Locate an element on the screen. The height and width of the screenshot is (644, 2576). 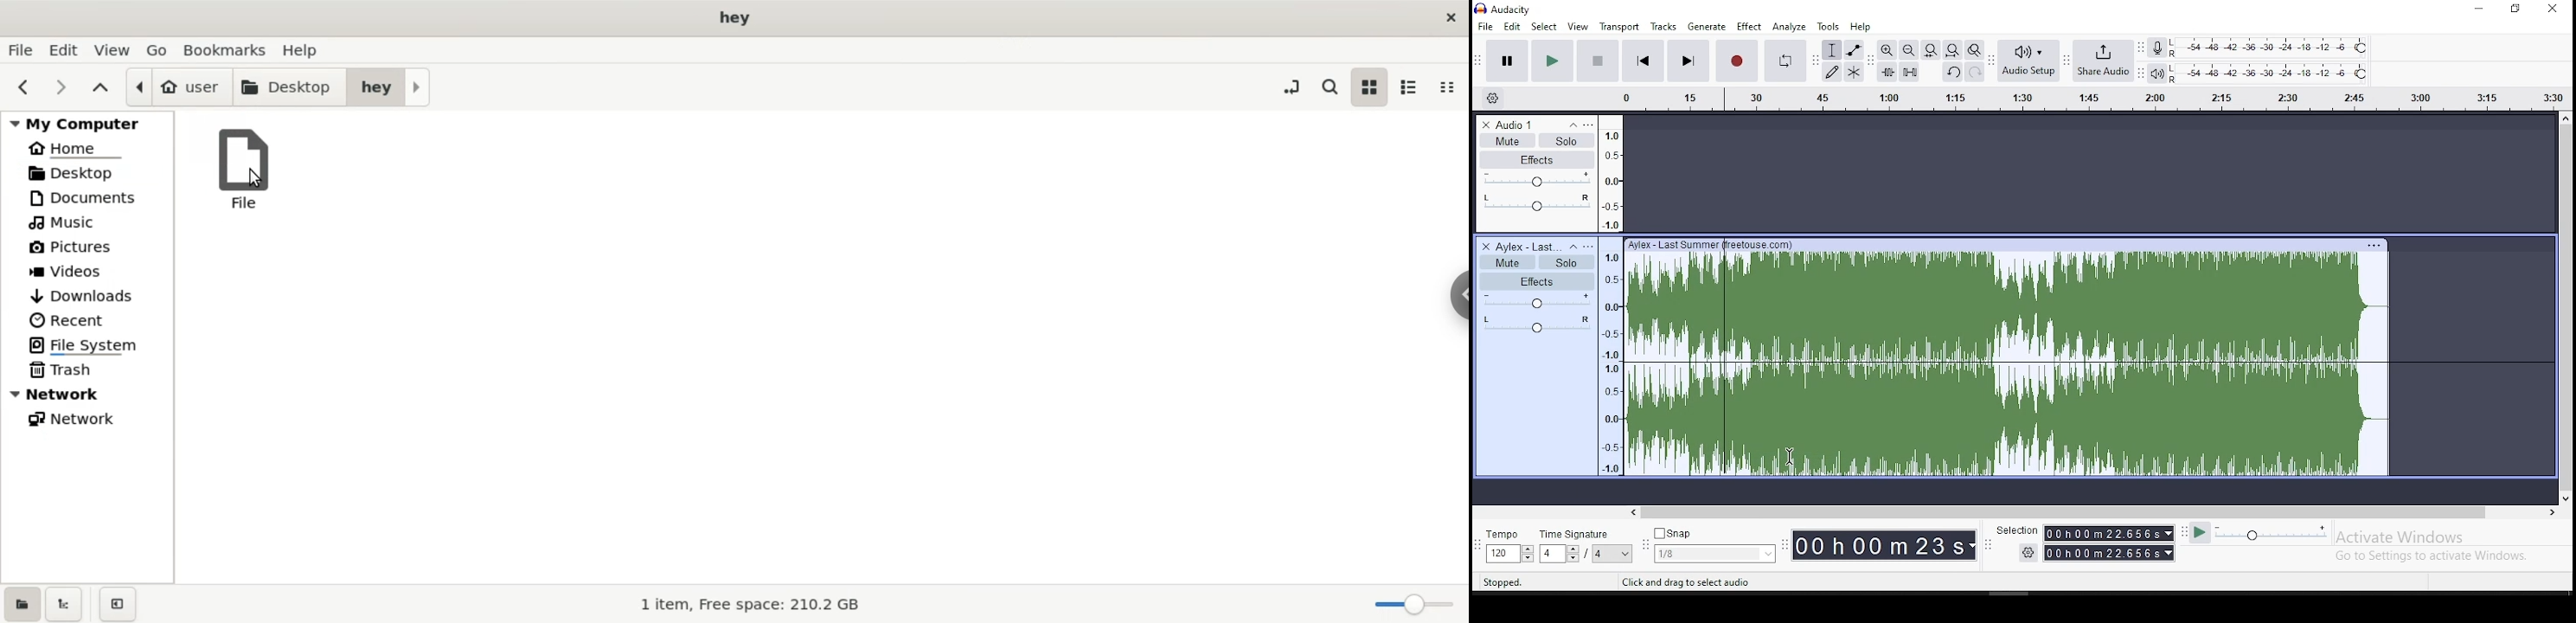
stop is located at coordinates (1598, 61).